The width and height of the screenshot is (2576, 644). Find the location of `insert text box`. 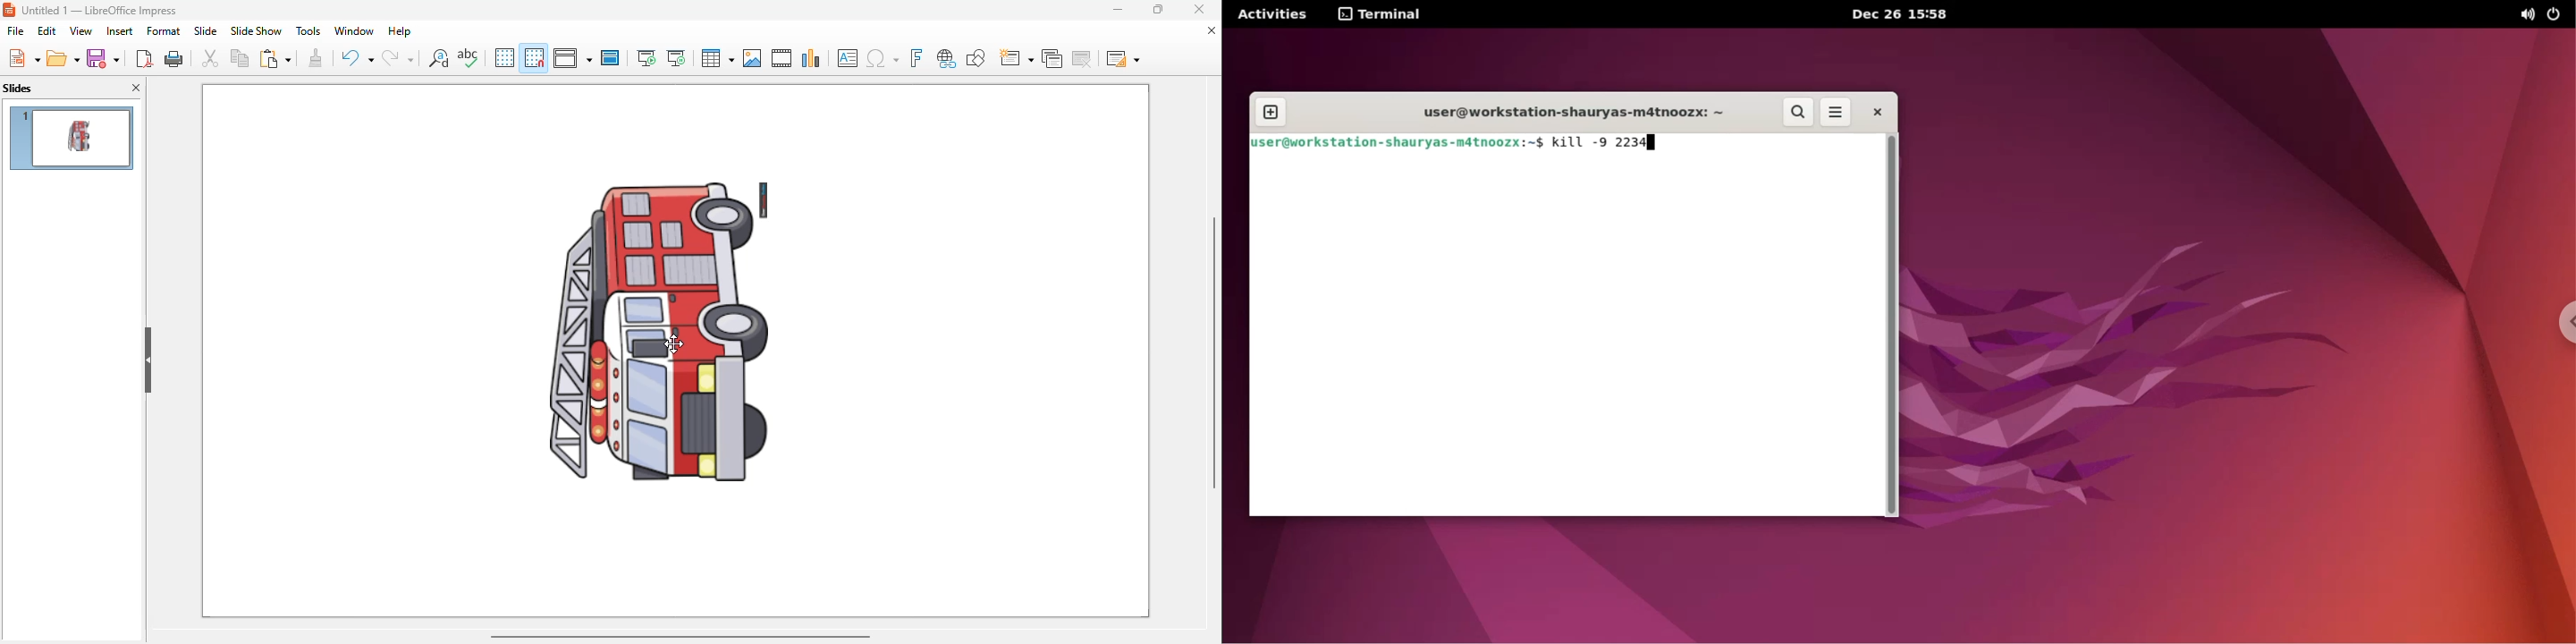

insert text box is located at coordinates (847, 58).